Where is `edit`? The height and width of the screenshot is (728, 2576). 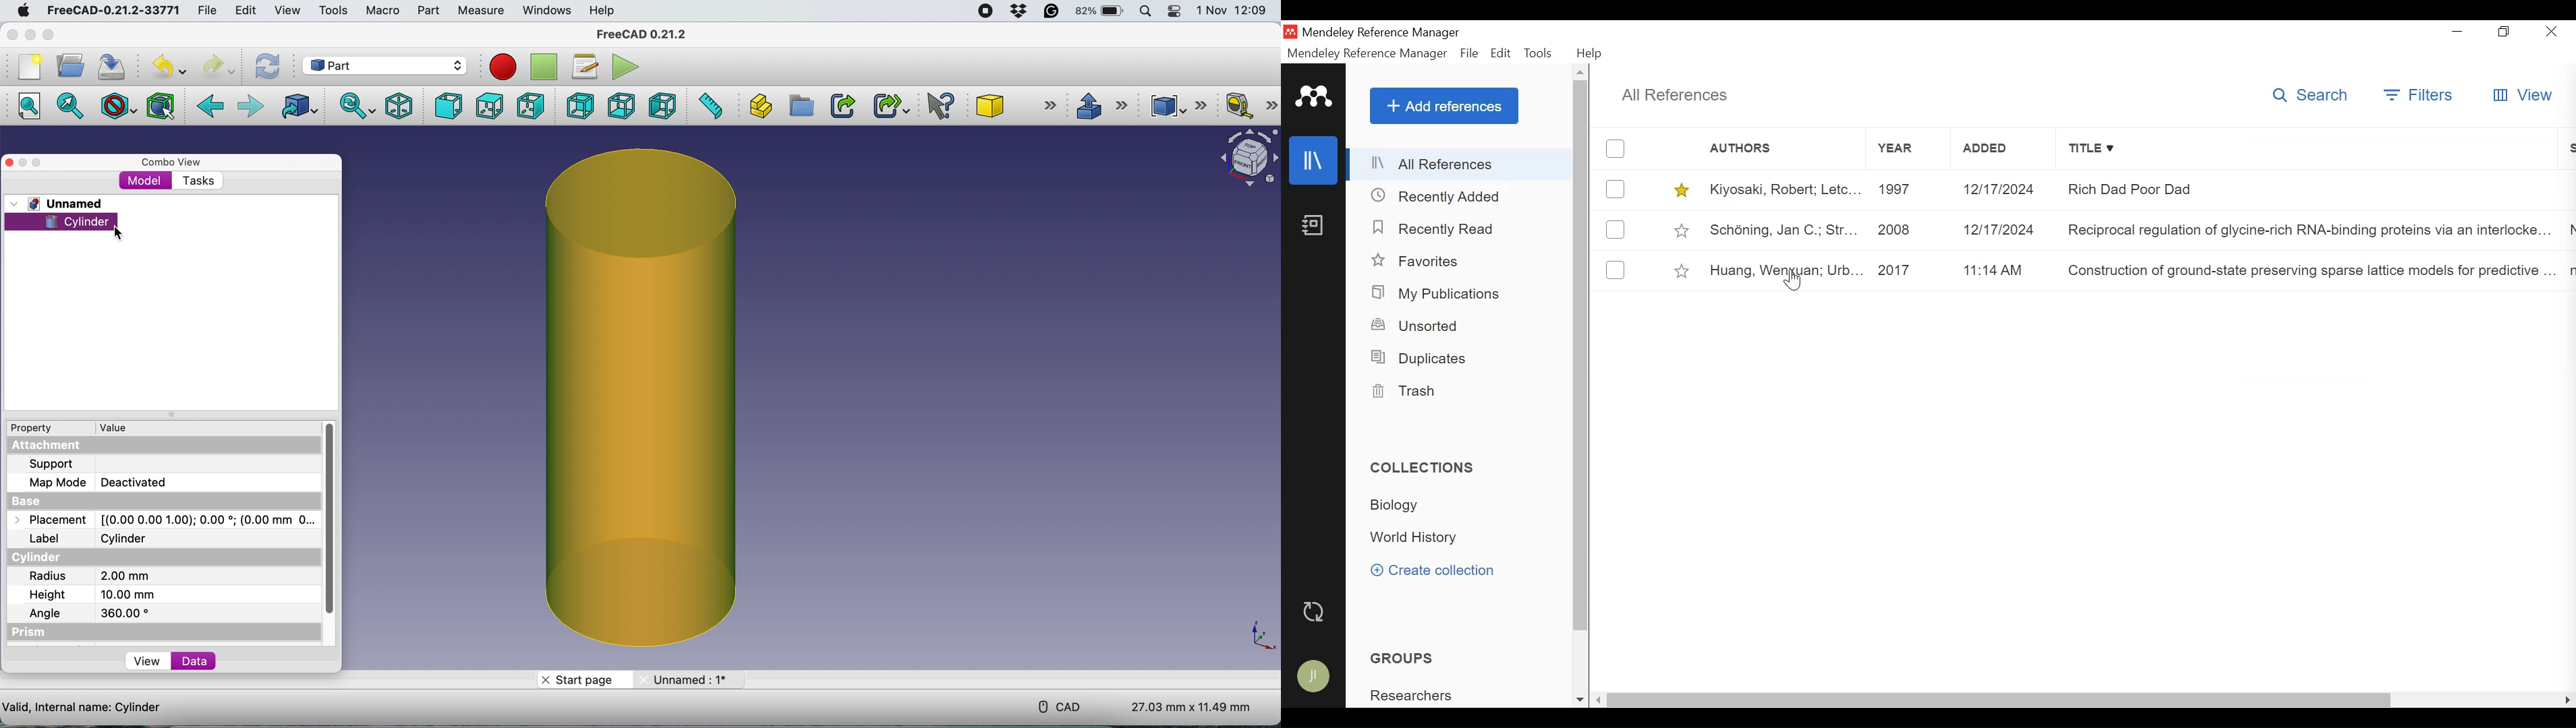
edit is located at coordinates (248, 12).